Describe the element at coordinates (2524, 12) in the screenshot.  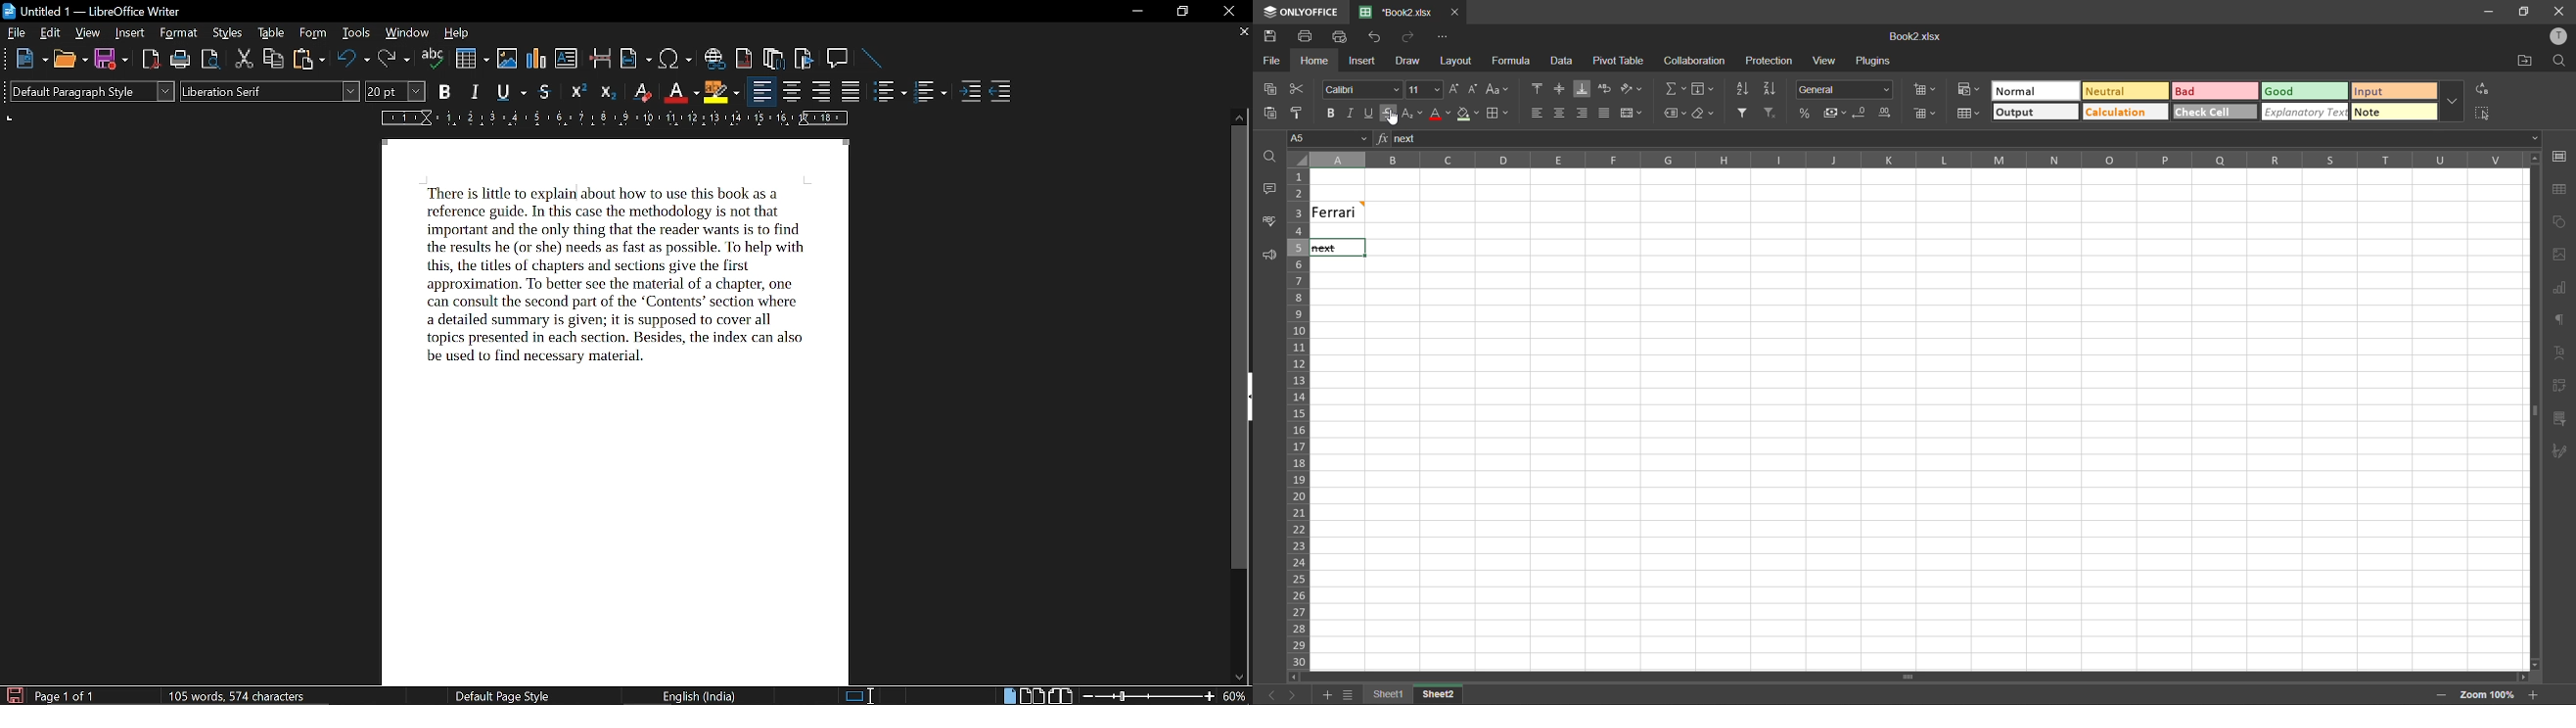
I see `maximize` at that location.